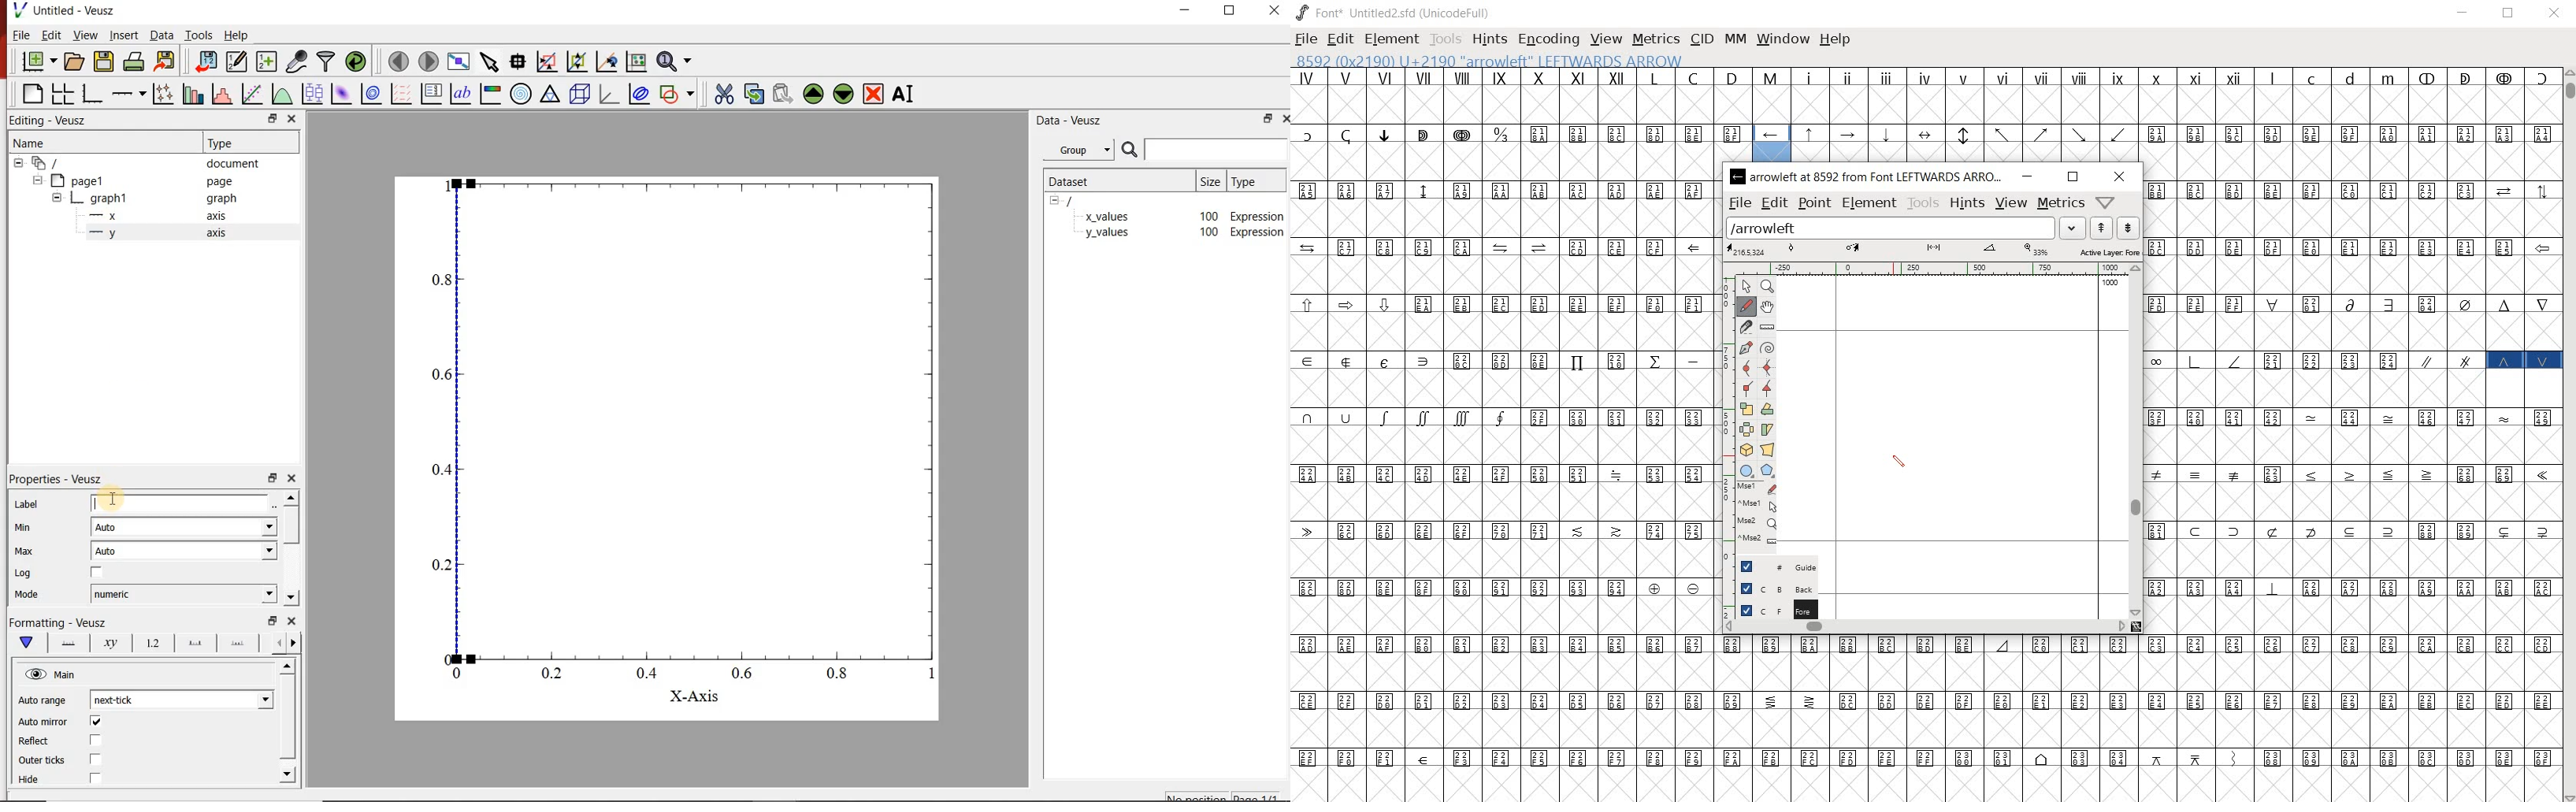 The width and height of the screenshot is (2576, 812). What do you see at coordinates (1059, 201) in the screenshot?
I see `hide` at bounding box center [1059, 201].